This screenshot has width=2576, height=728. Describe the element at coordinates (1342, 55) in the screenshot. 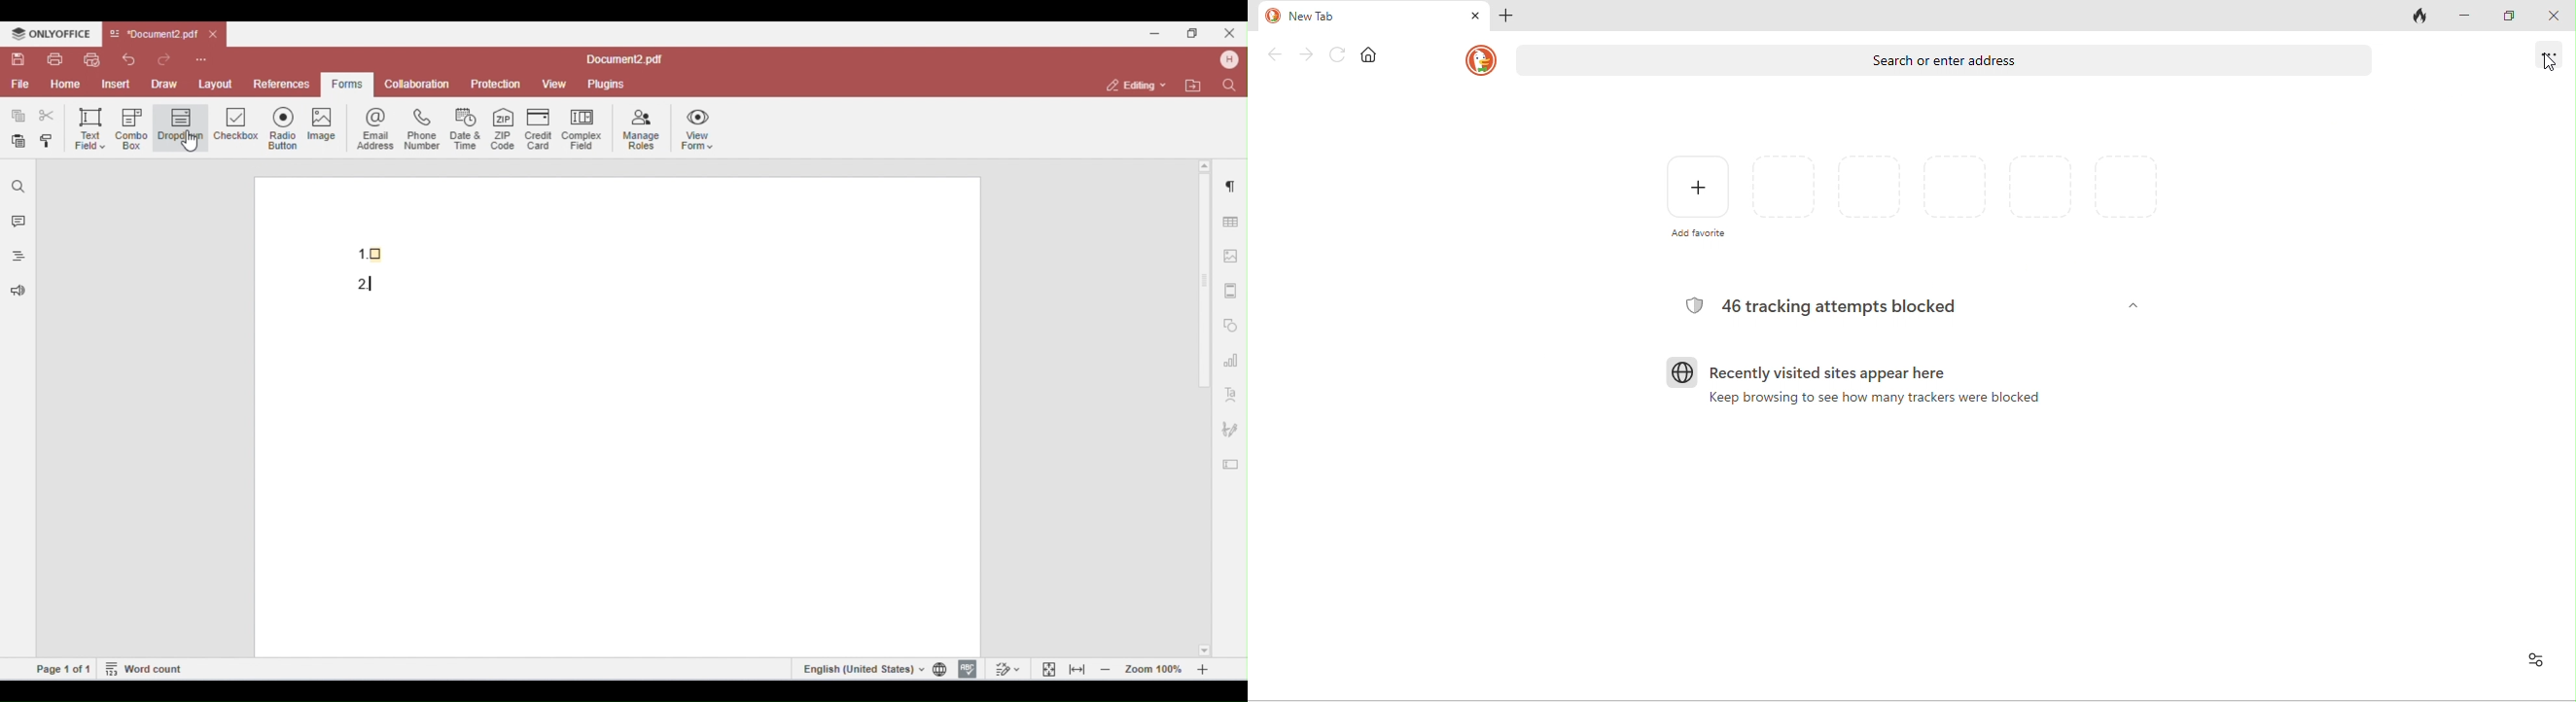

I see `reload` at that location.